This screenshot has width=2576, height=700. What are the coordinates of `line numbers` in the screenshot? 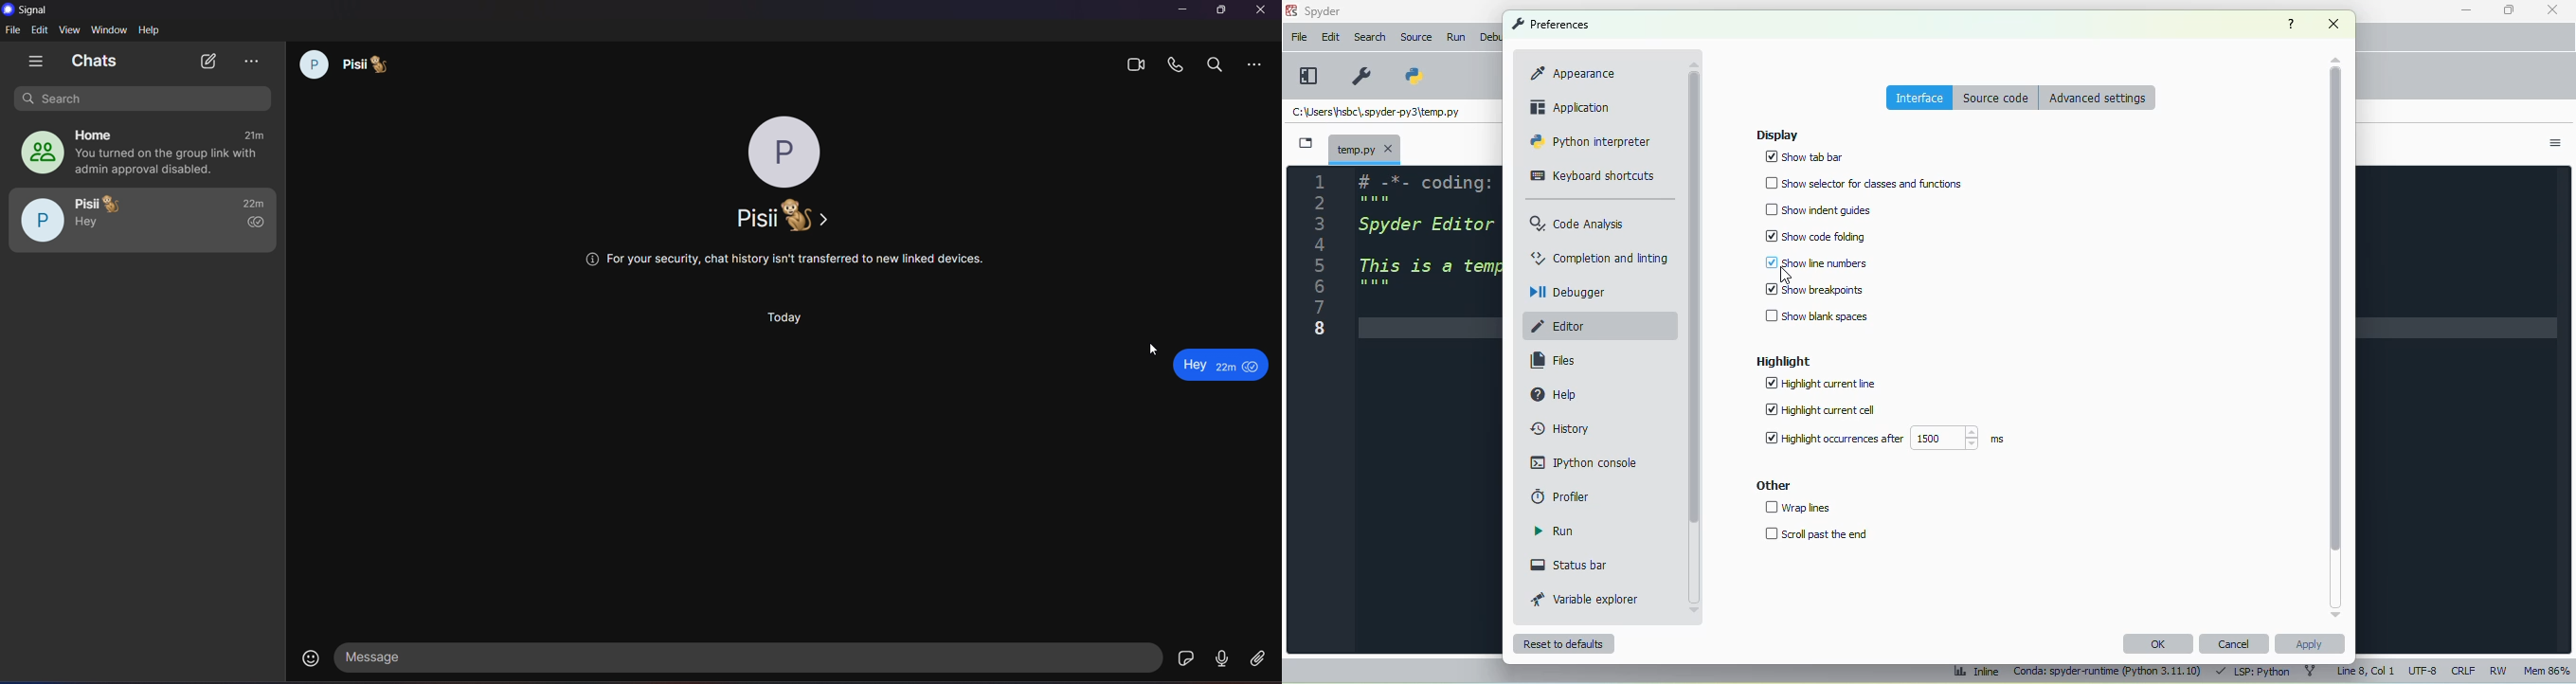 It's located at (1321, 258).